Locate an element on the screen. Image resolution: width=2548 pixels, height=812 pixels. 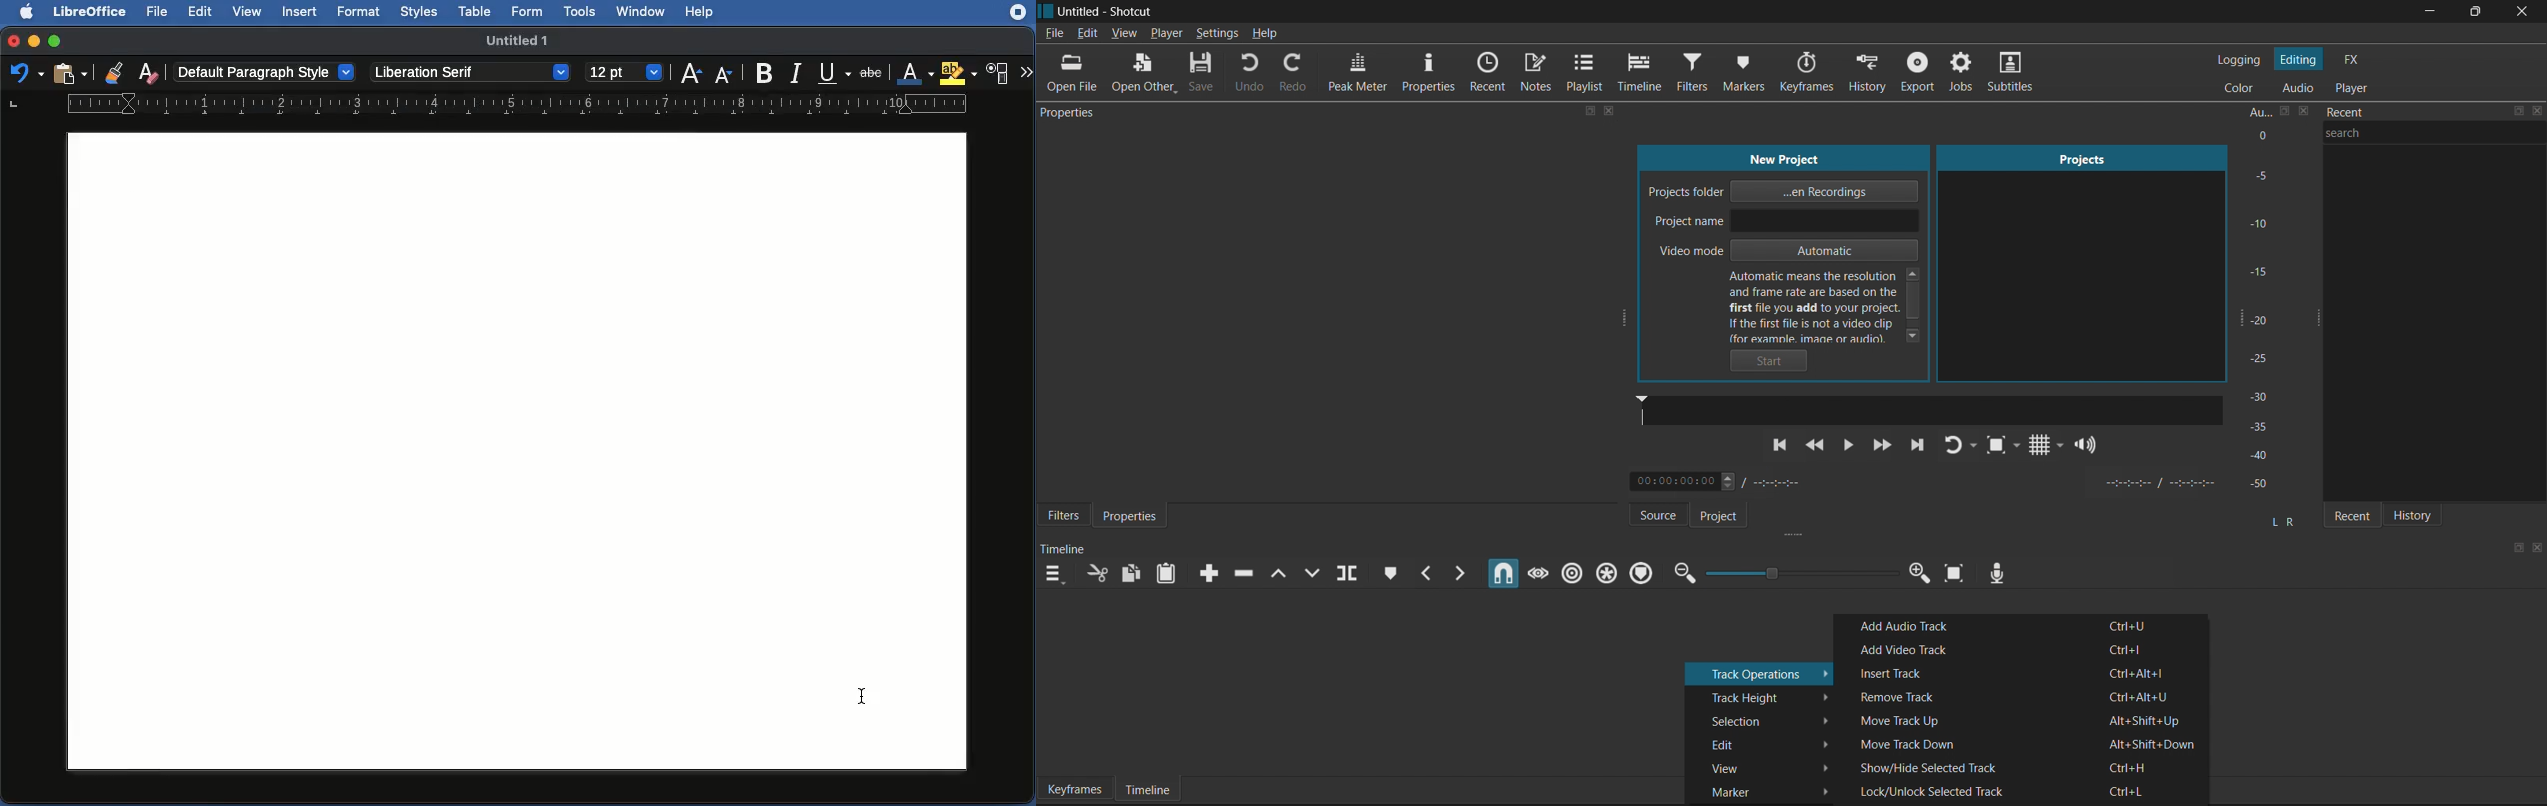
Previous is located at coordinates (1781, 451).